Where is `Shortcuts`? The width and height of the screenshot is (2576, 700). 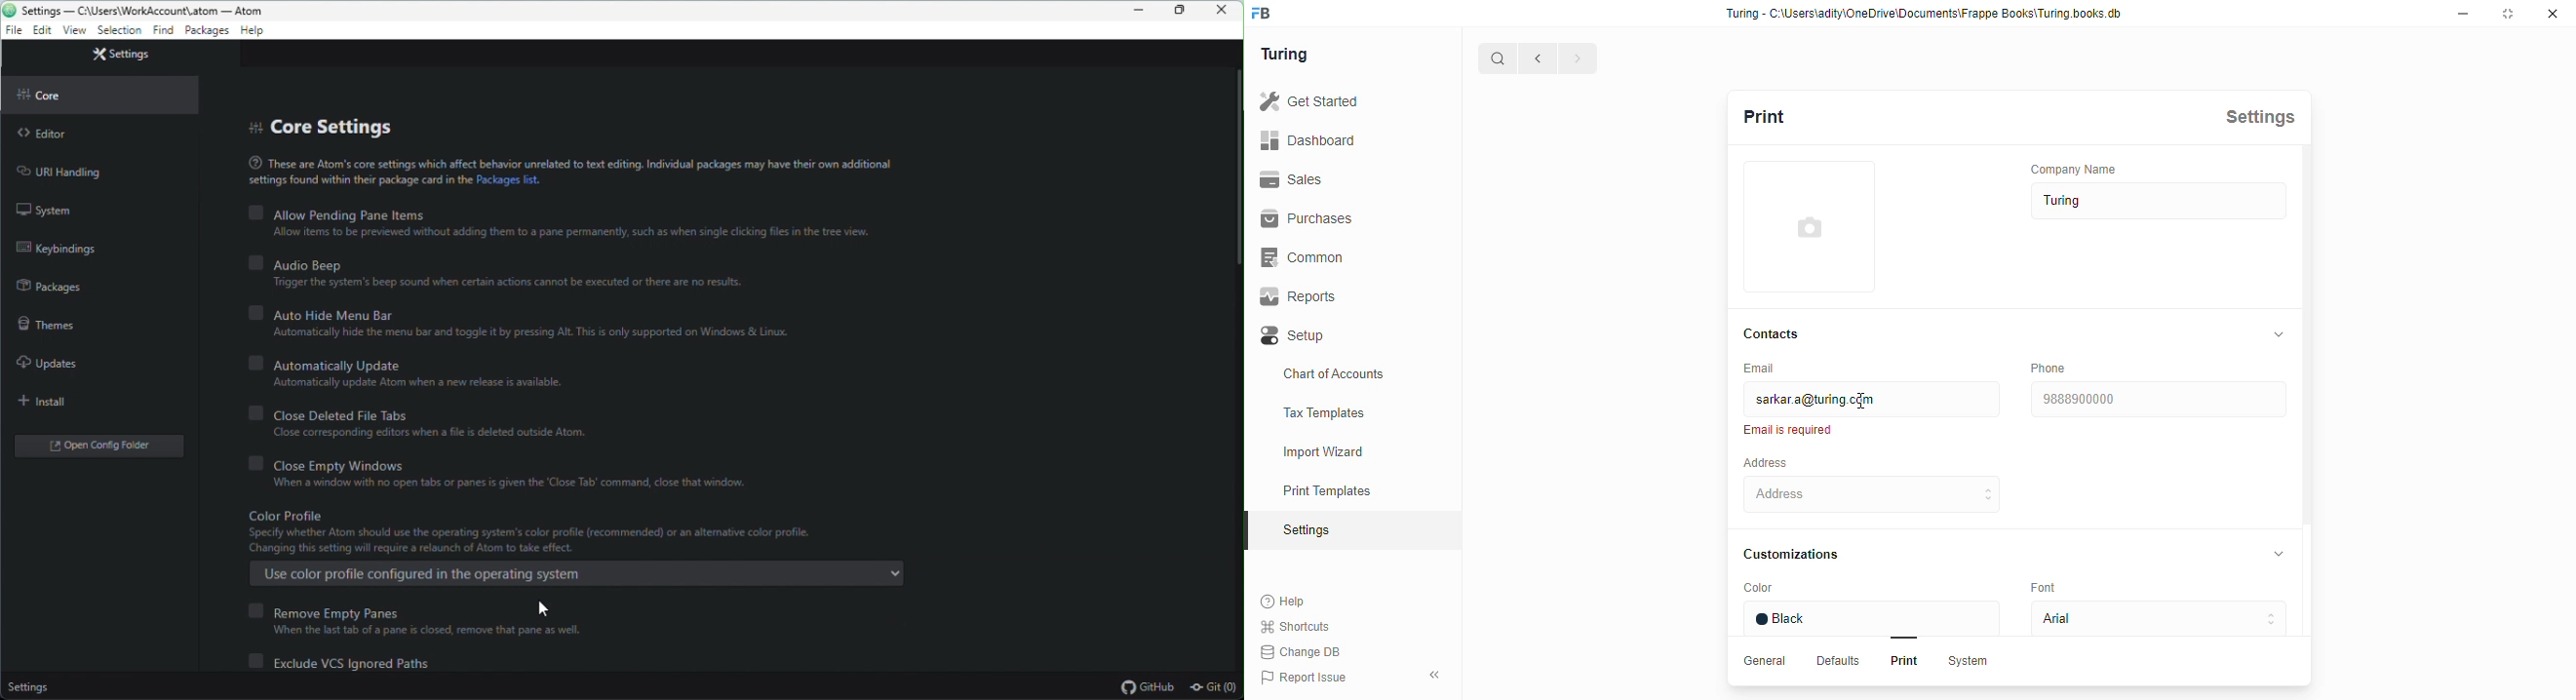
Shortcuts is located at coordinates (1300, 626).